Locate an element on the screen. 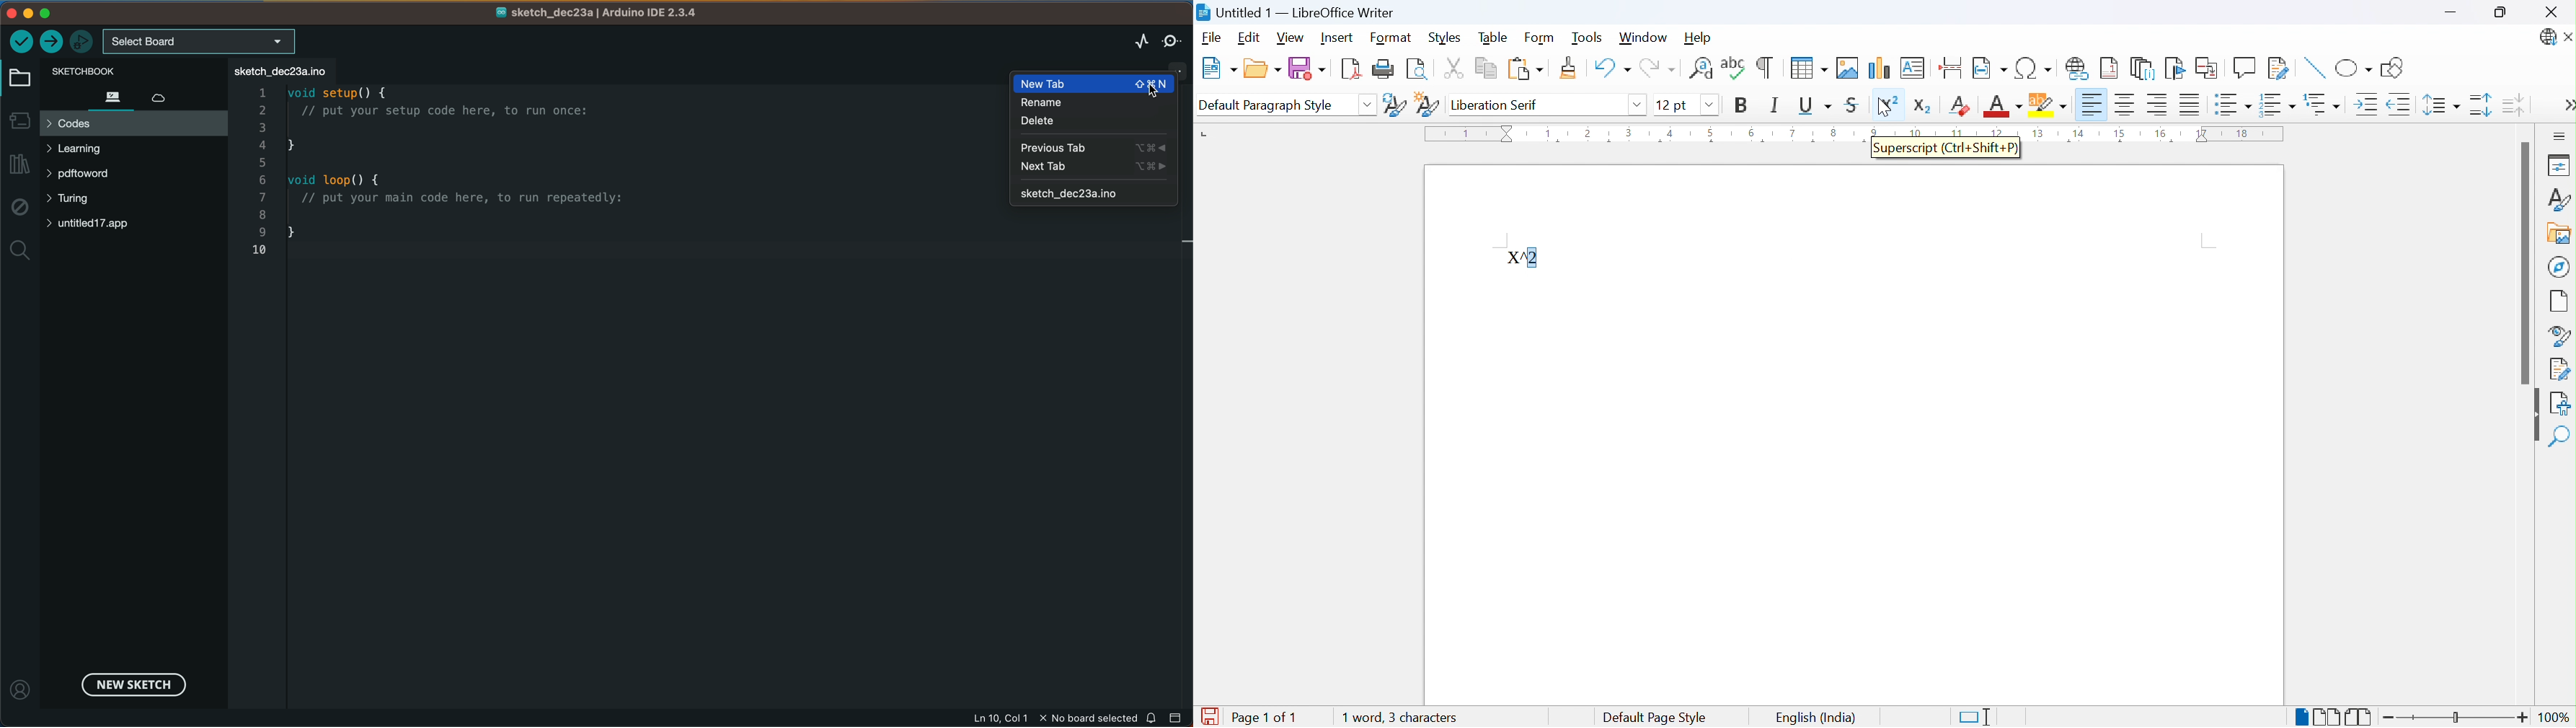 Image resolution: width=2576 pixels, height=728 pixels. Insert page break is located at coordinates (1953, 64).